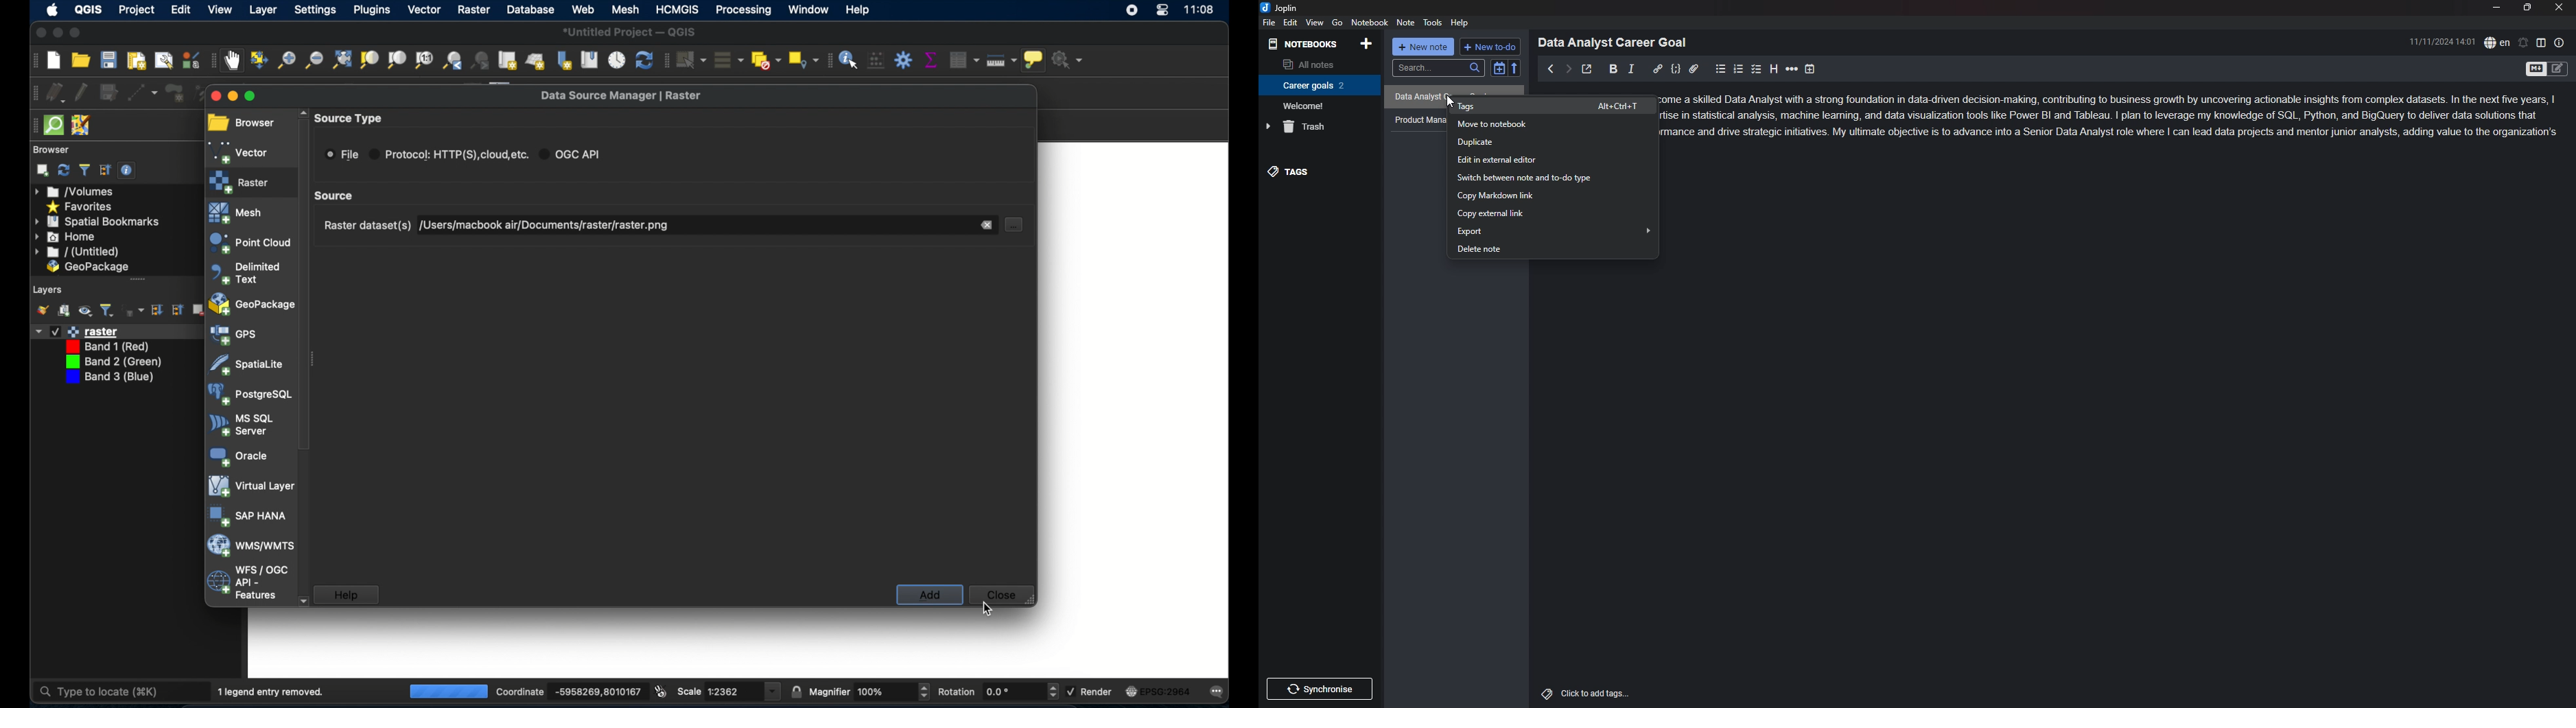 The height and width of the screenshot is (728, 2576). Describe the element at coordinates (1069, 60) in the screenshot. I see `no action selected` at that location.